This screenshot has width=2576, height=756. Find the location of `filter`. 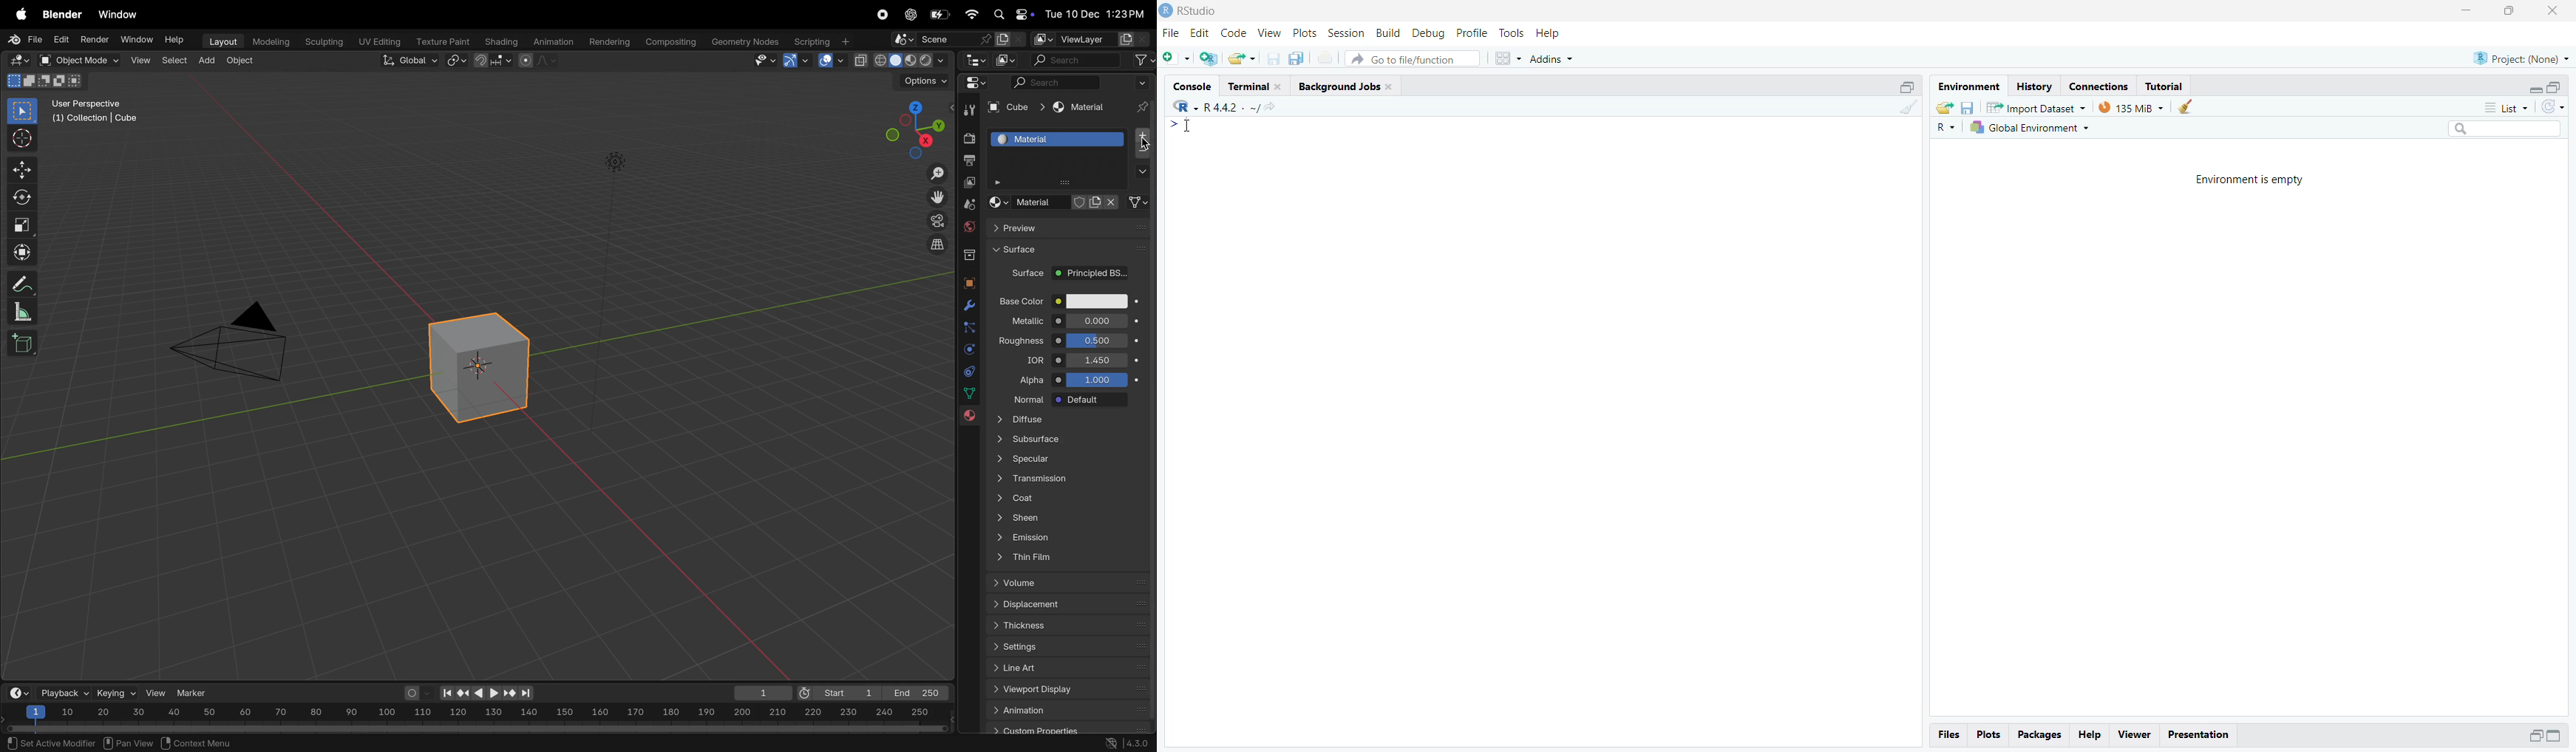

filter is located at coordinates (1144, 60).